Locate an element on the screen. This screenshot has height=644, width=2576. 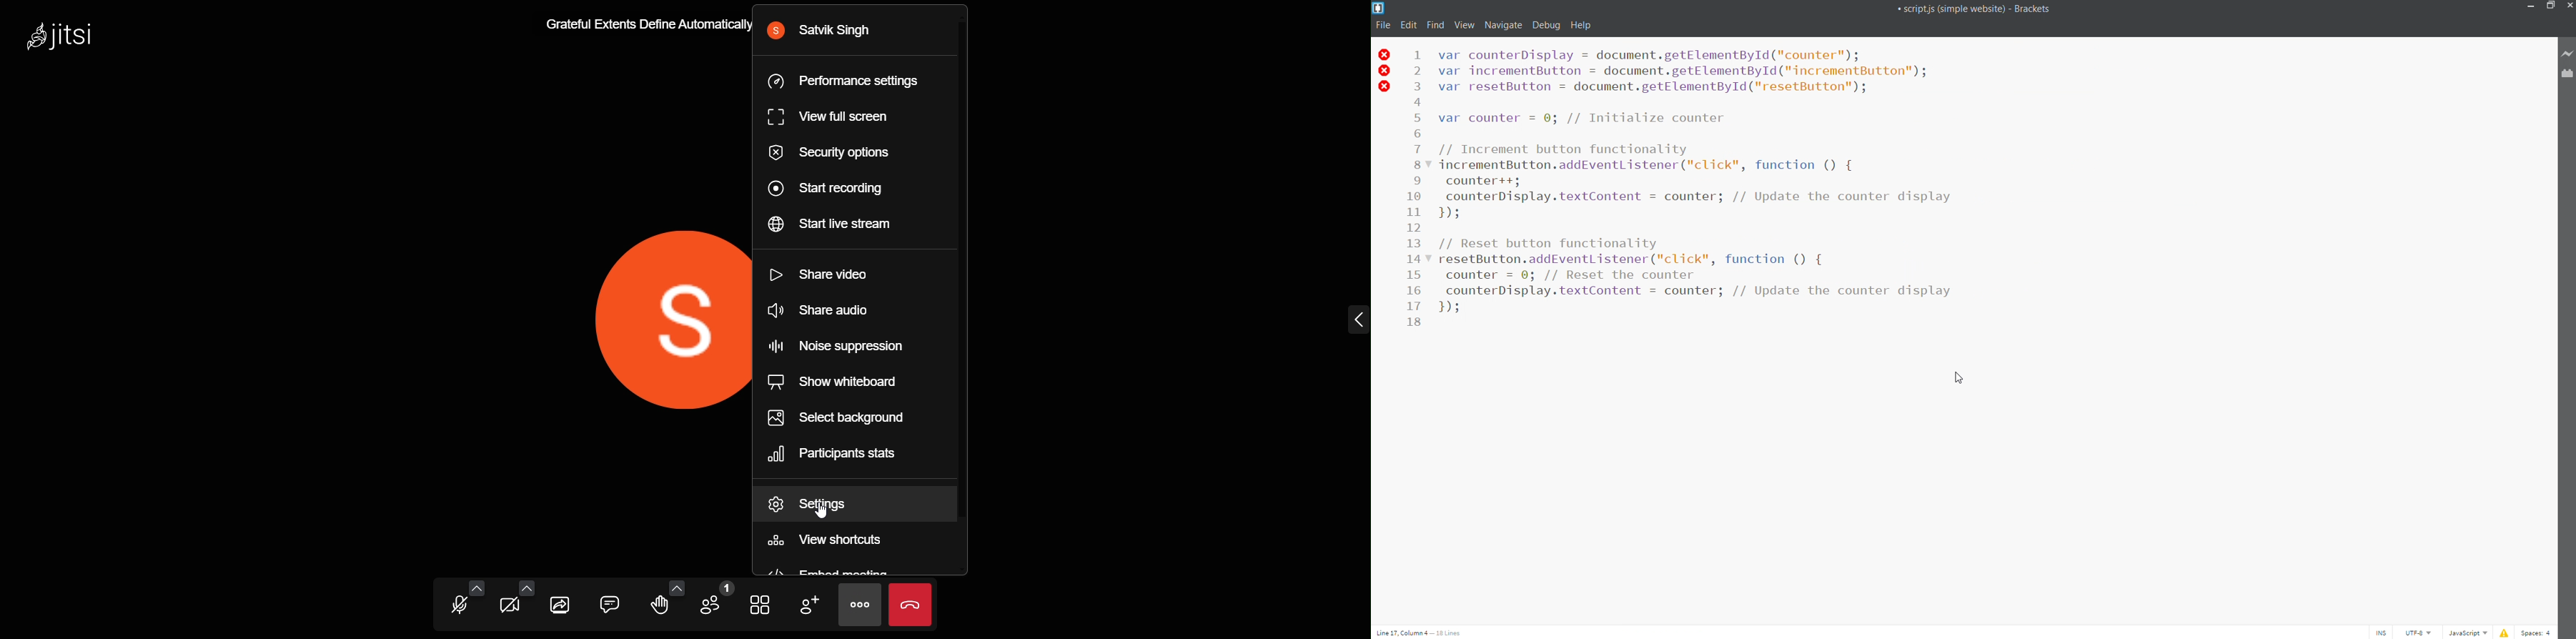
view is located at coordinates (1464, 26).